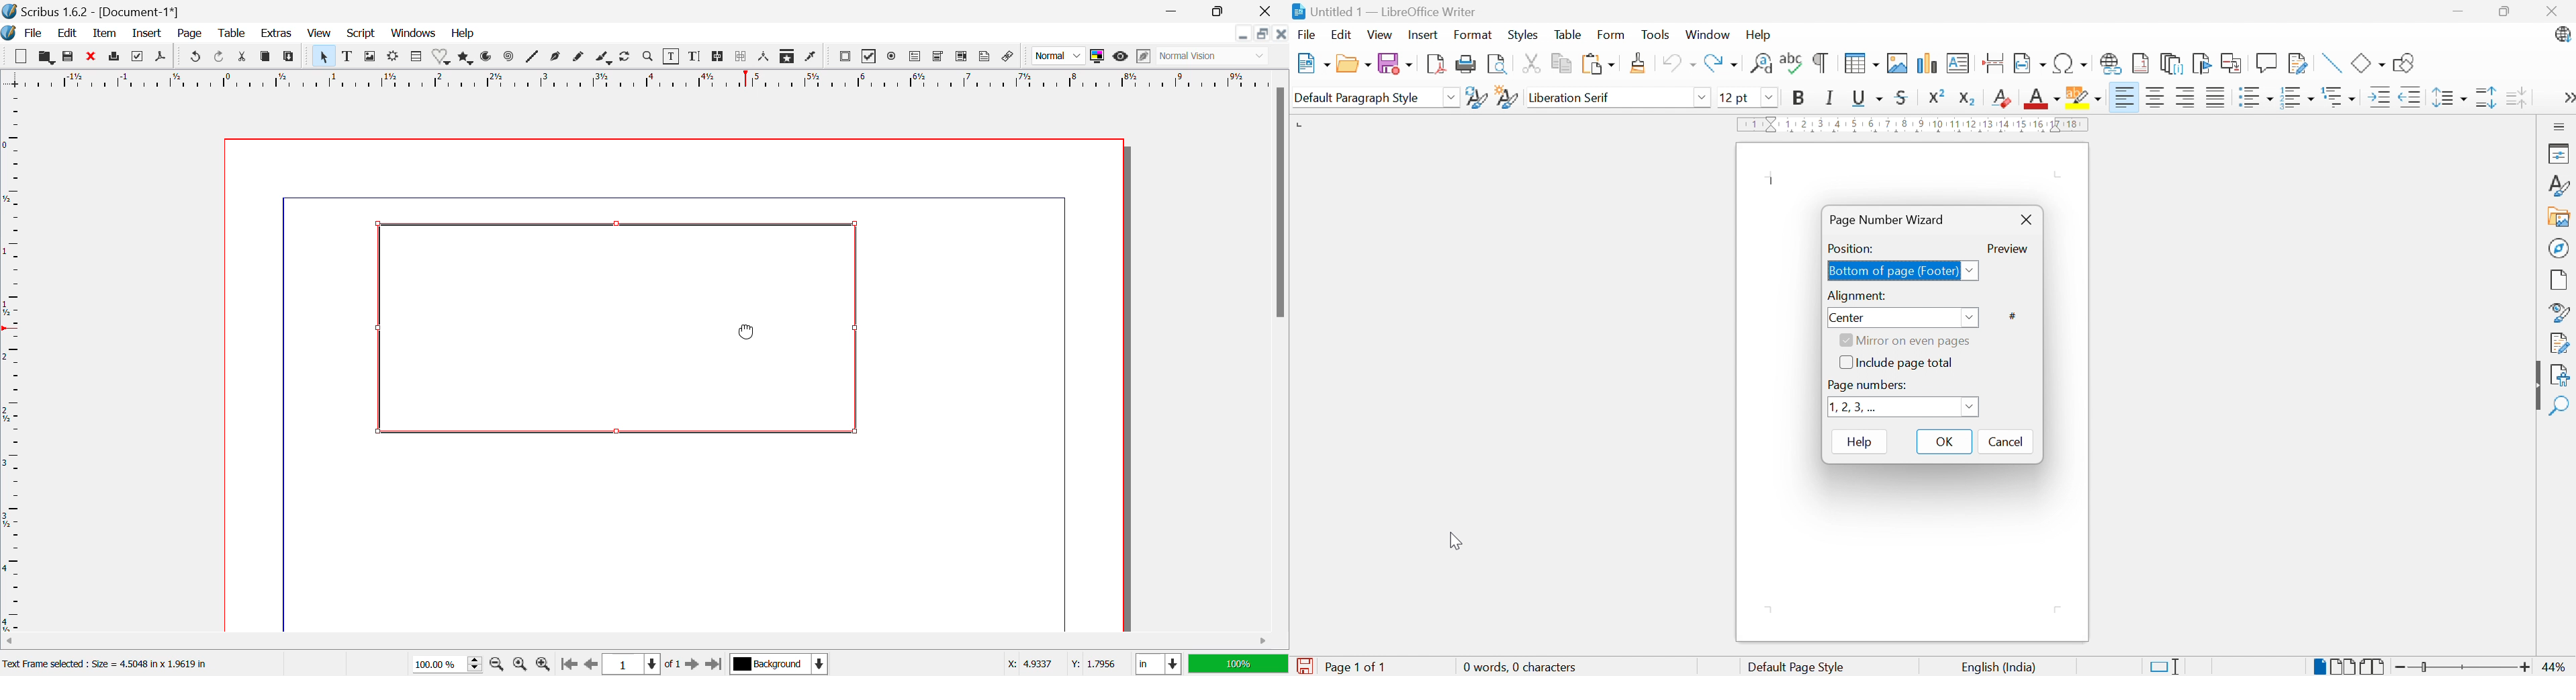 The image size is (2576, 700). Describe the element at coordinates (1858, 442) in the screenshot. I see `Help` at that location.